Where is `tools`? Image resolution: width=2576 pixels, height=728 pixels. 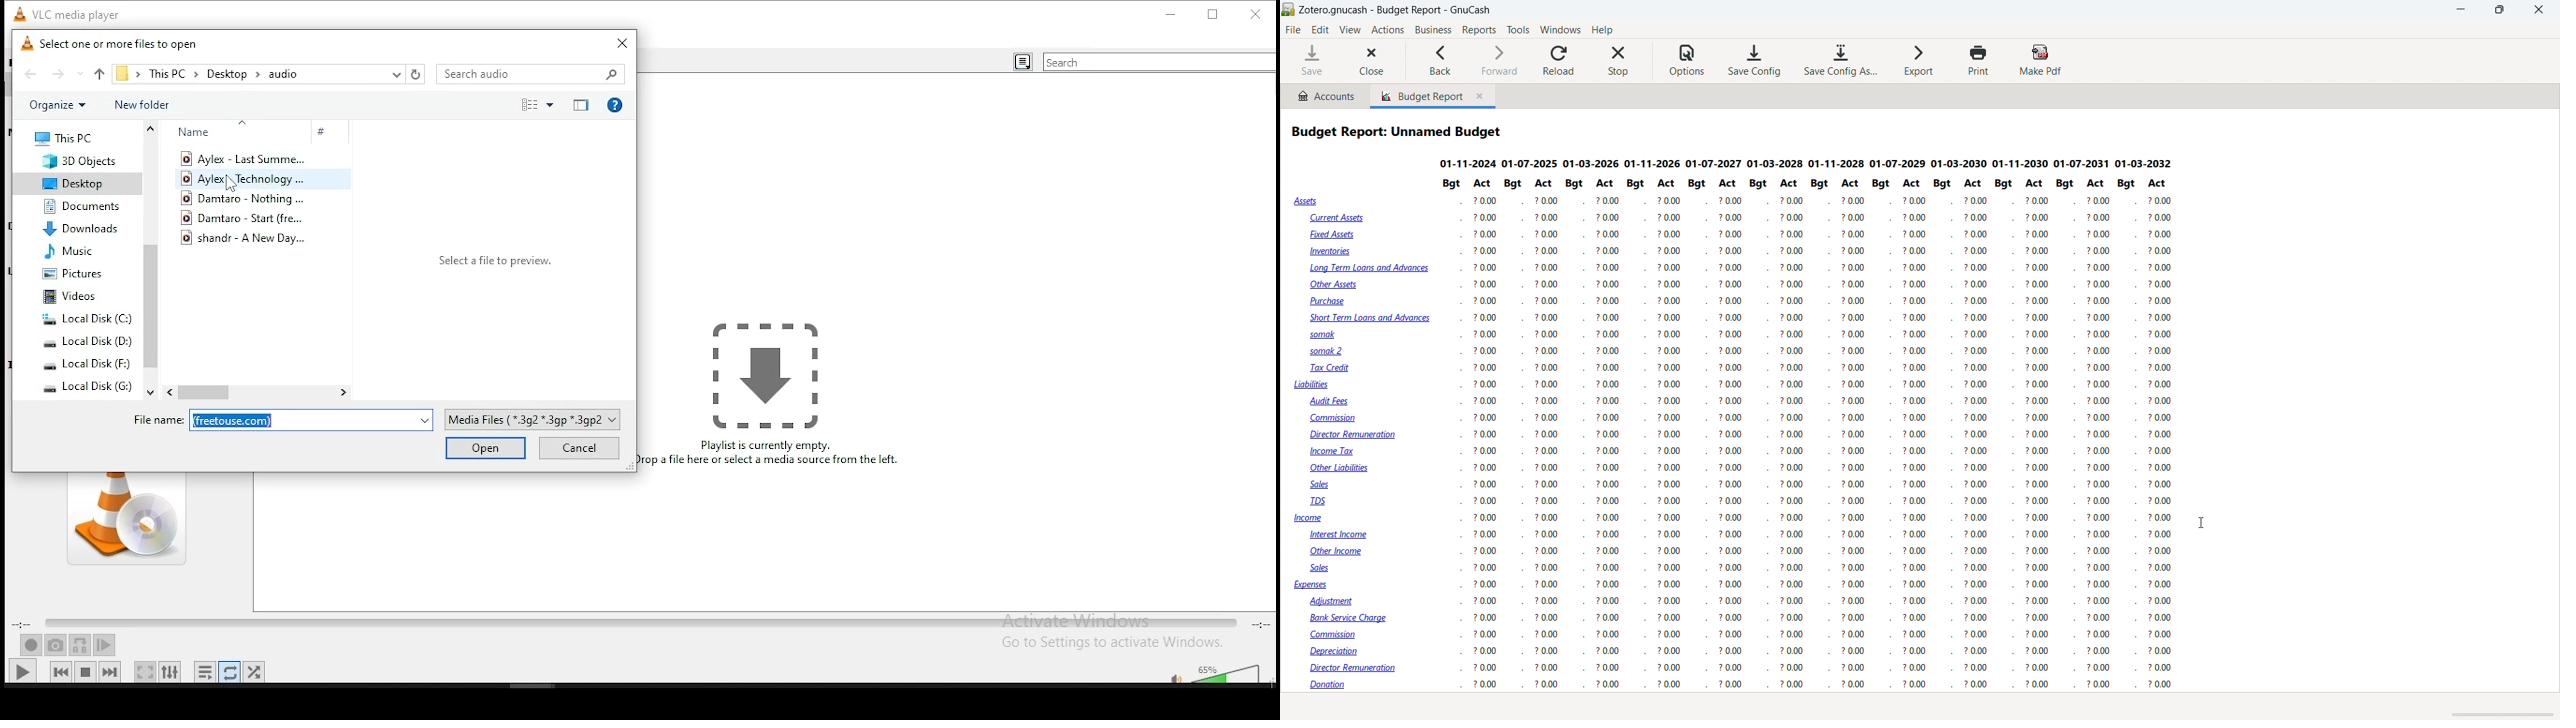
tools is located at coordinates (1519, 30).